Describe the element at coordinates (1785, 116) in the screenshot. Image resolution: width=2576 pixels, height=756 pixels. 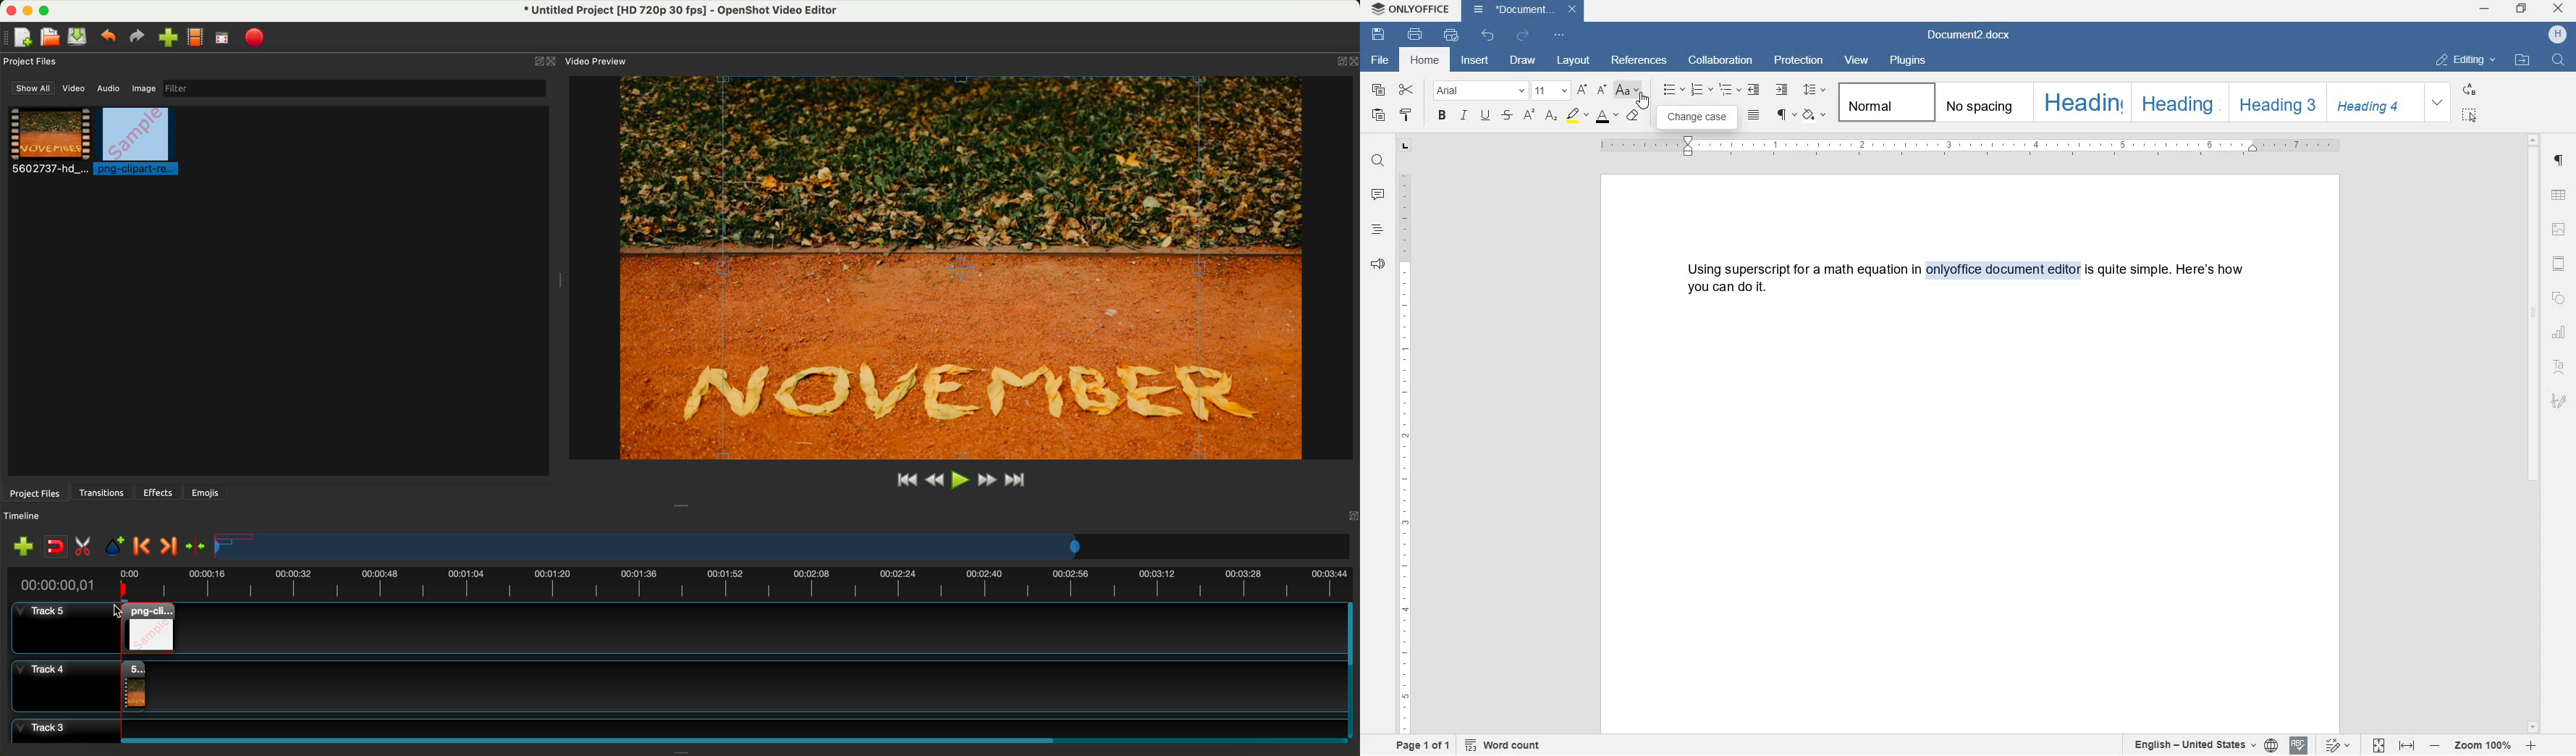
I see `non printing characters` at that location.